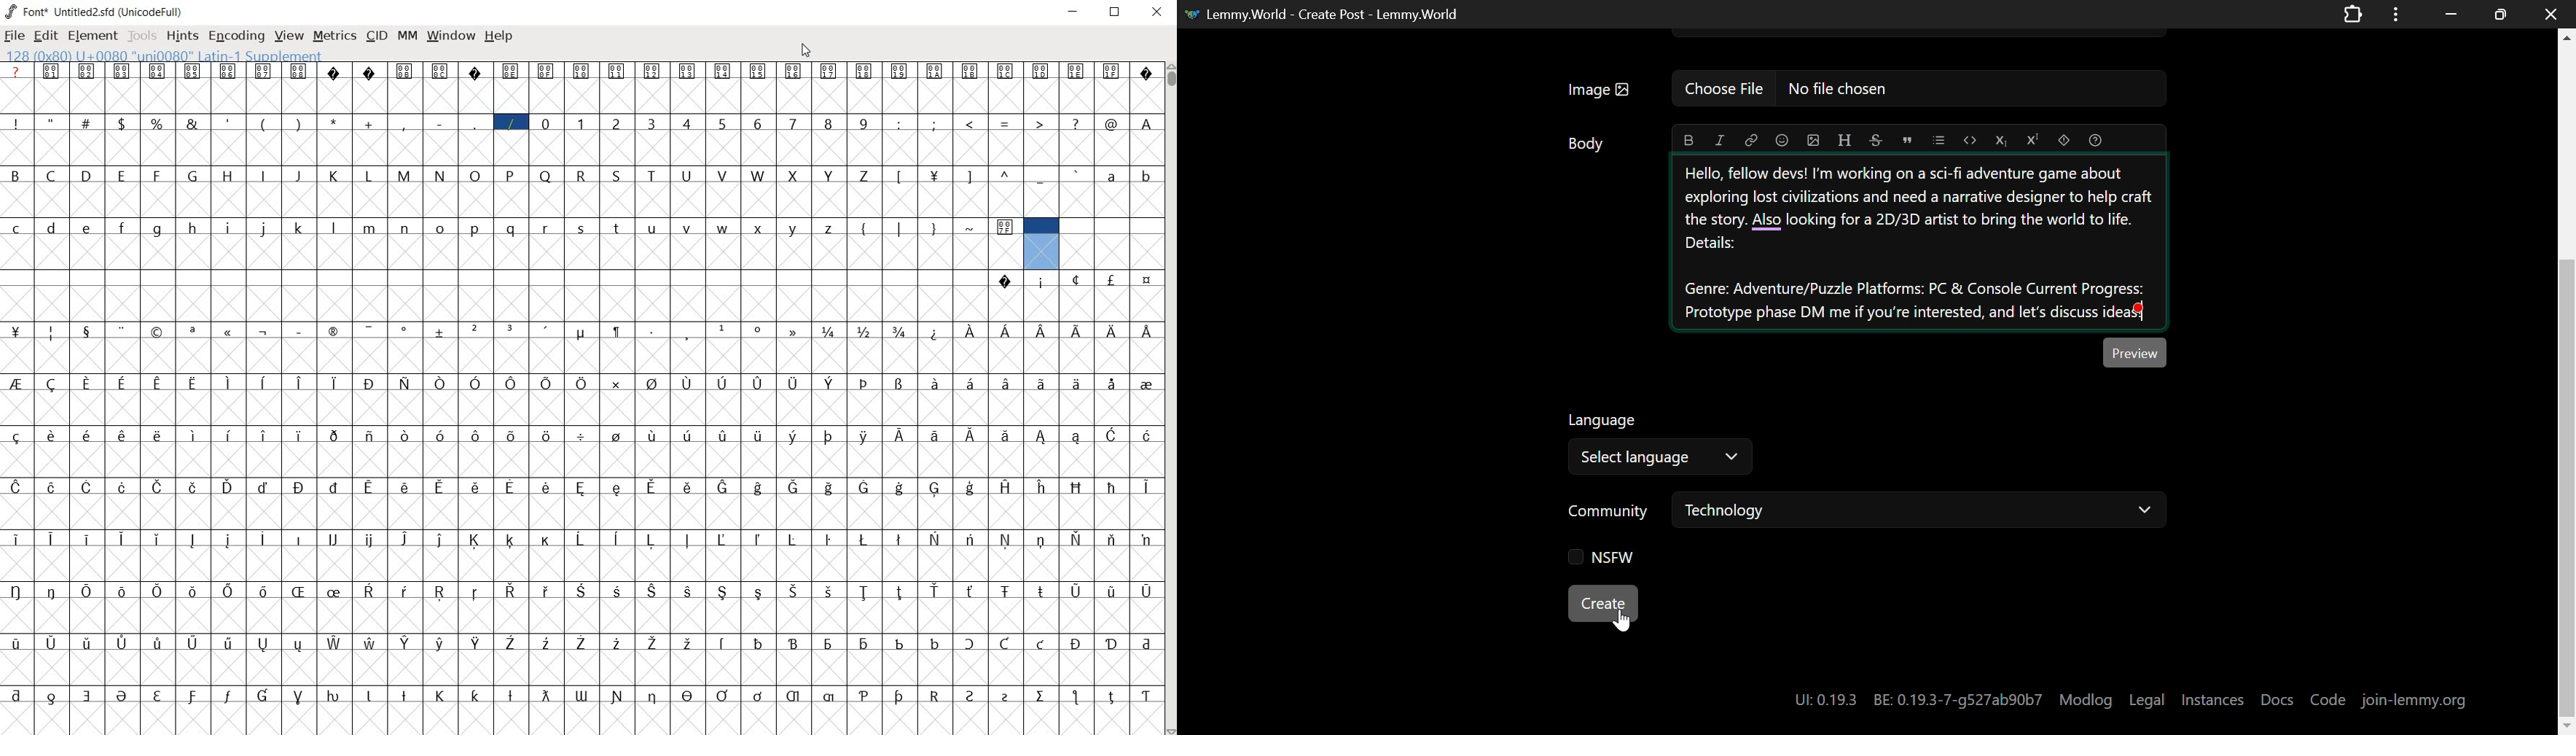 This screenshot has height=756, width=2576. Describe the element at coordinates (758, 434) in the screenshot. I see `Symbol` at that location.